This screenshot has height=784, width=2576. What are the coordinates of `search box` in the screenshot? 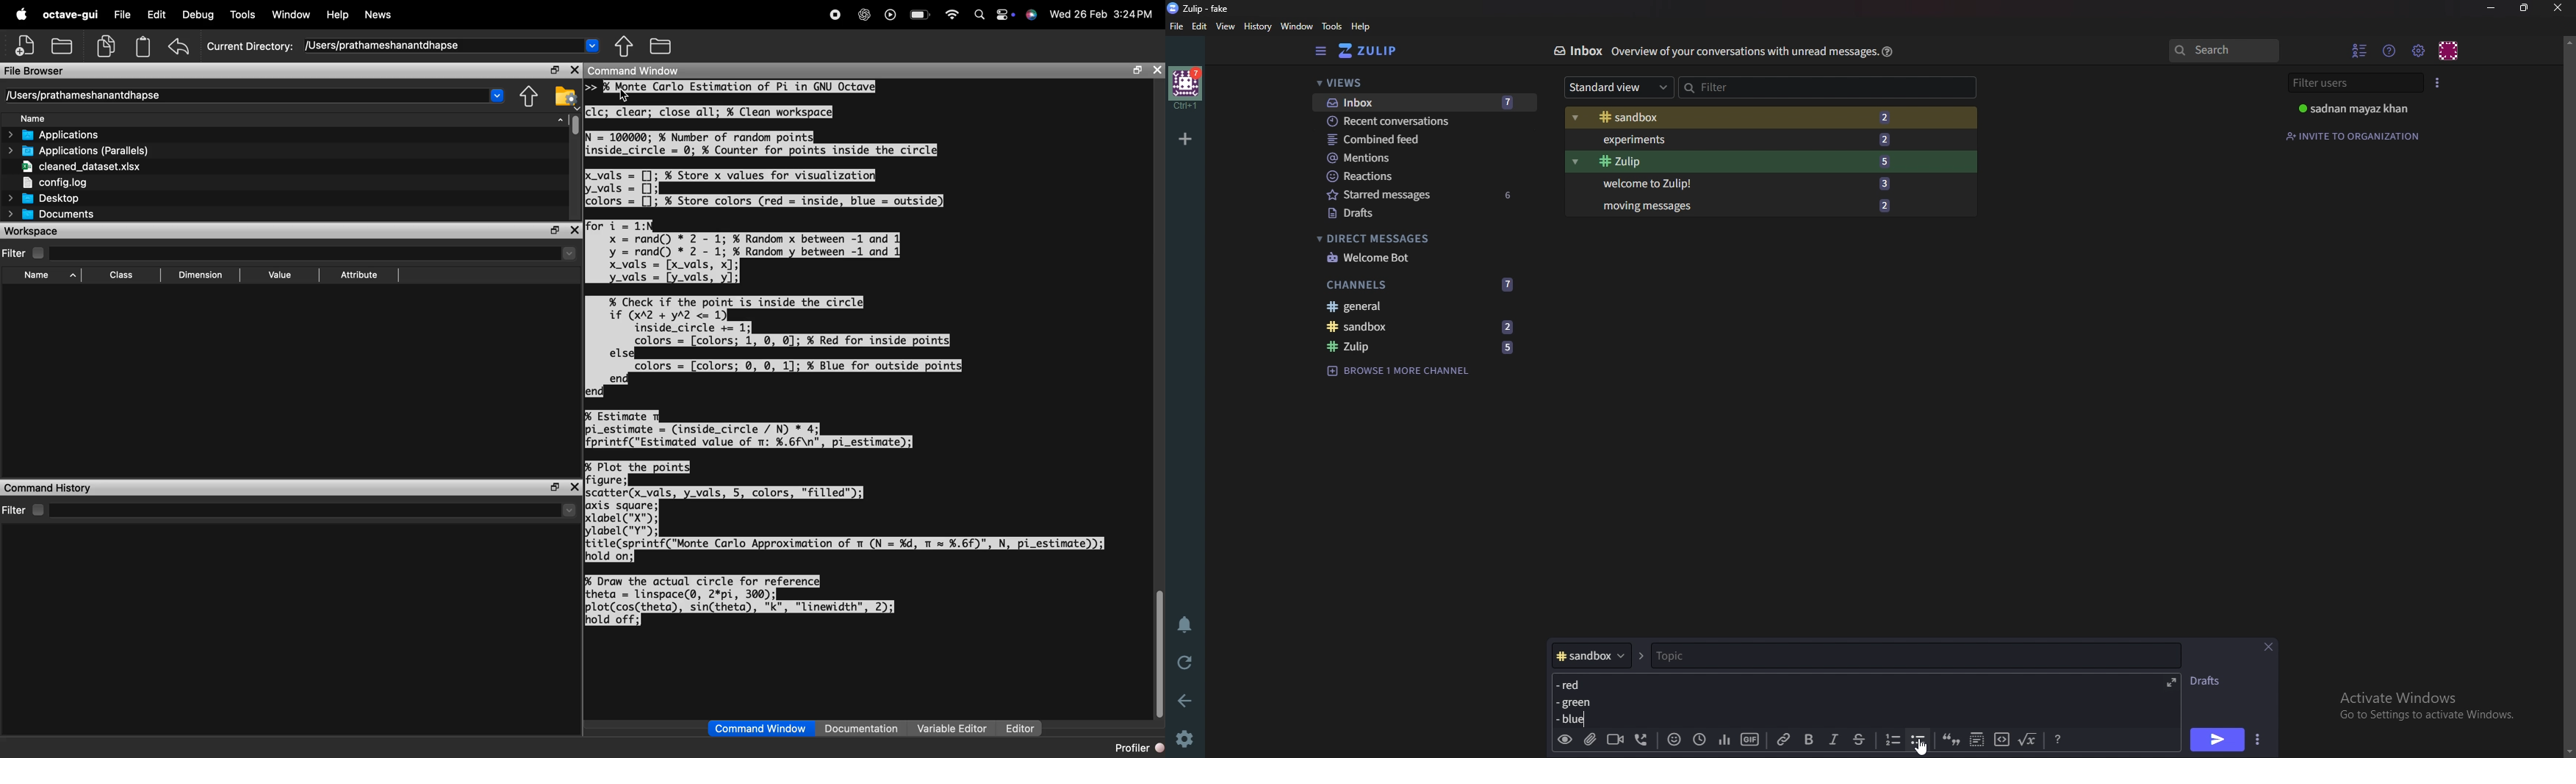 It's located at (301, 252).